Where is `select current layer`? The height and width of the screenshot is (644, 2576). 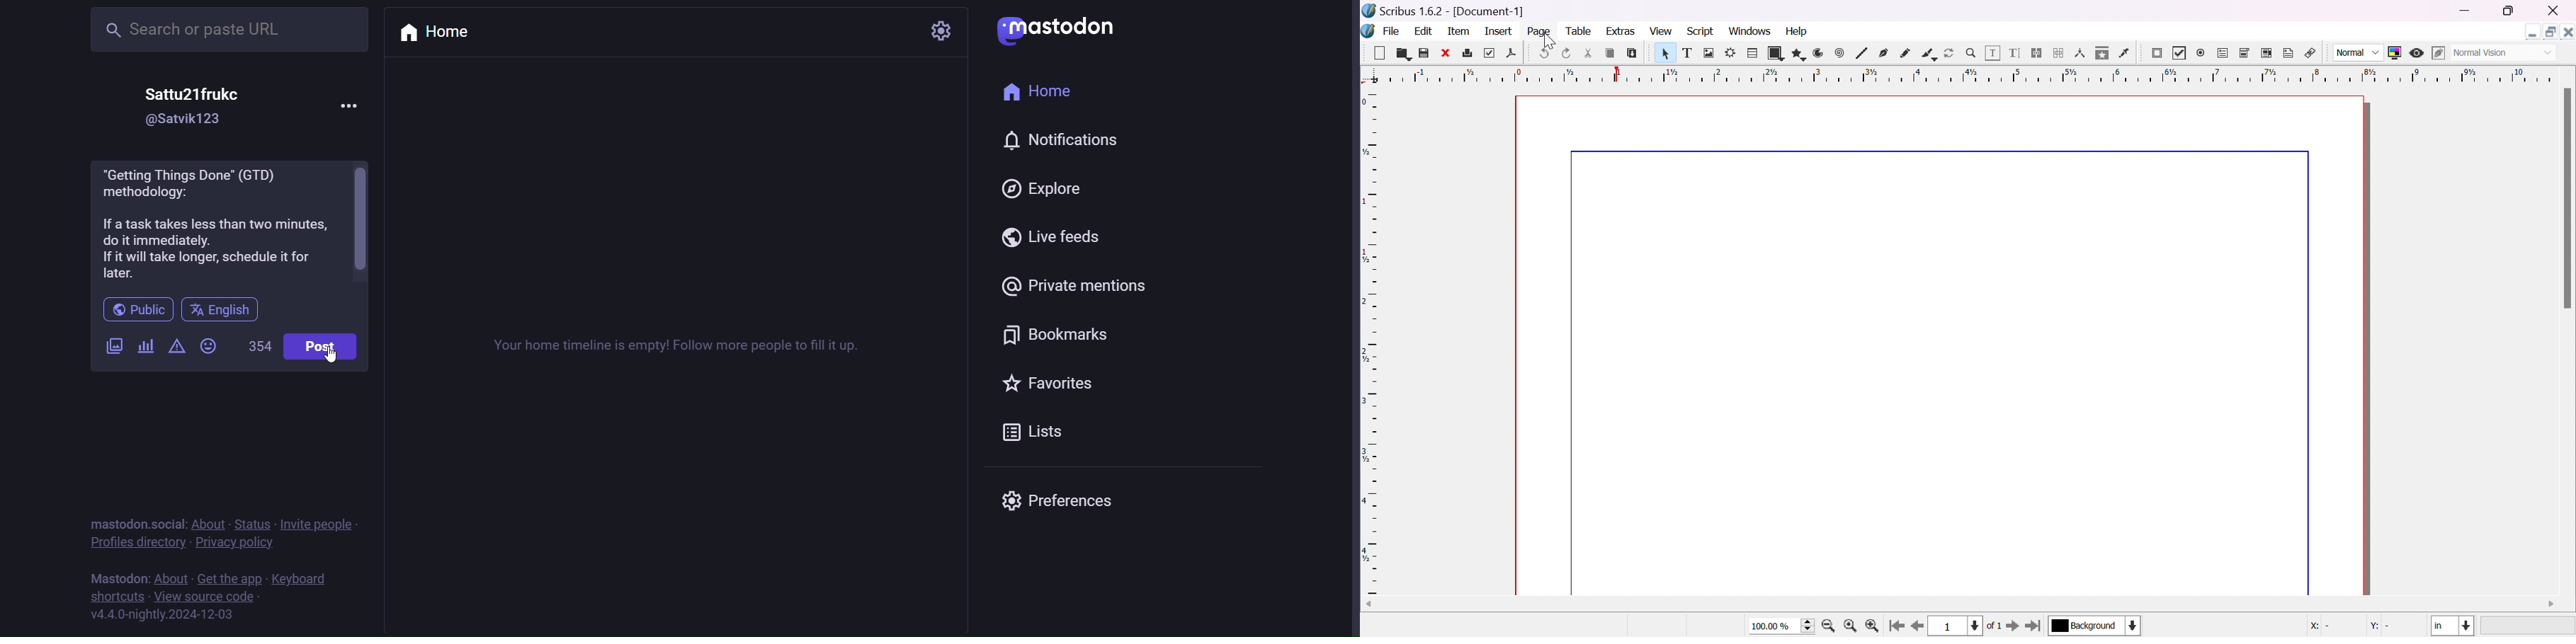 select current layer is located at coordinates (2134, 625).